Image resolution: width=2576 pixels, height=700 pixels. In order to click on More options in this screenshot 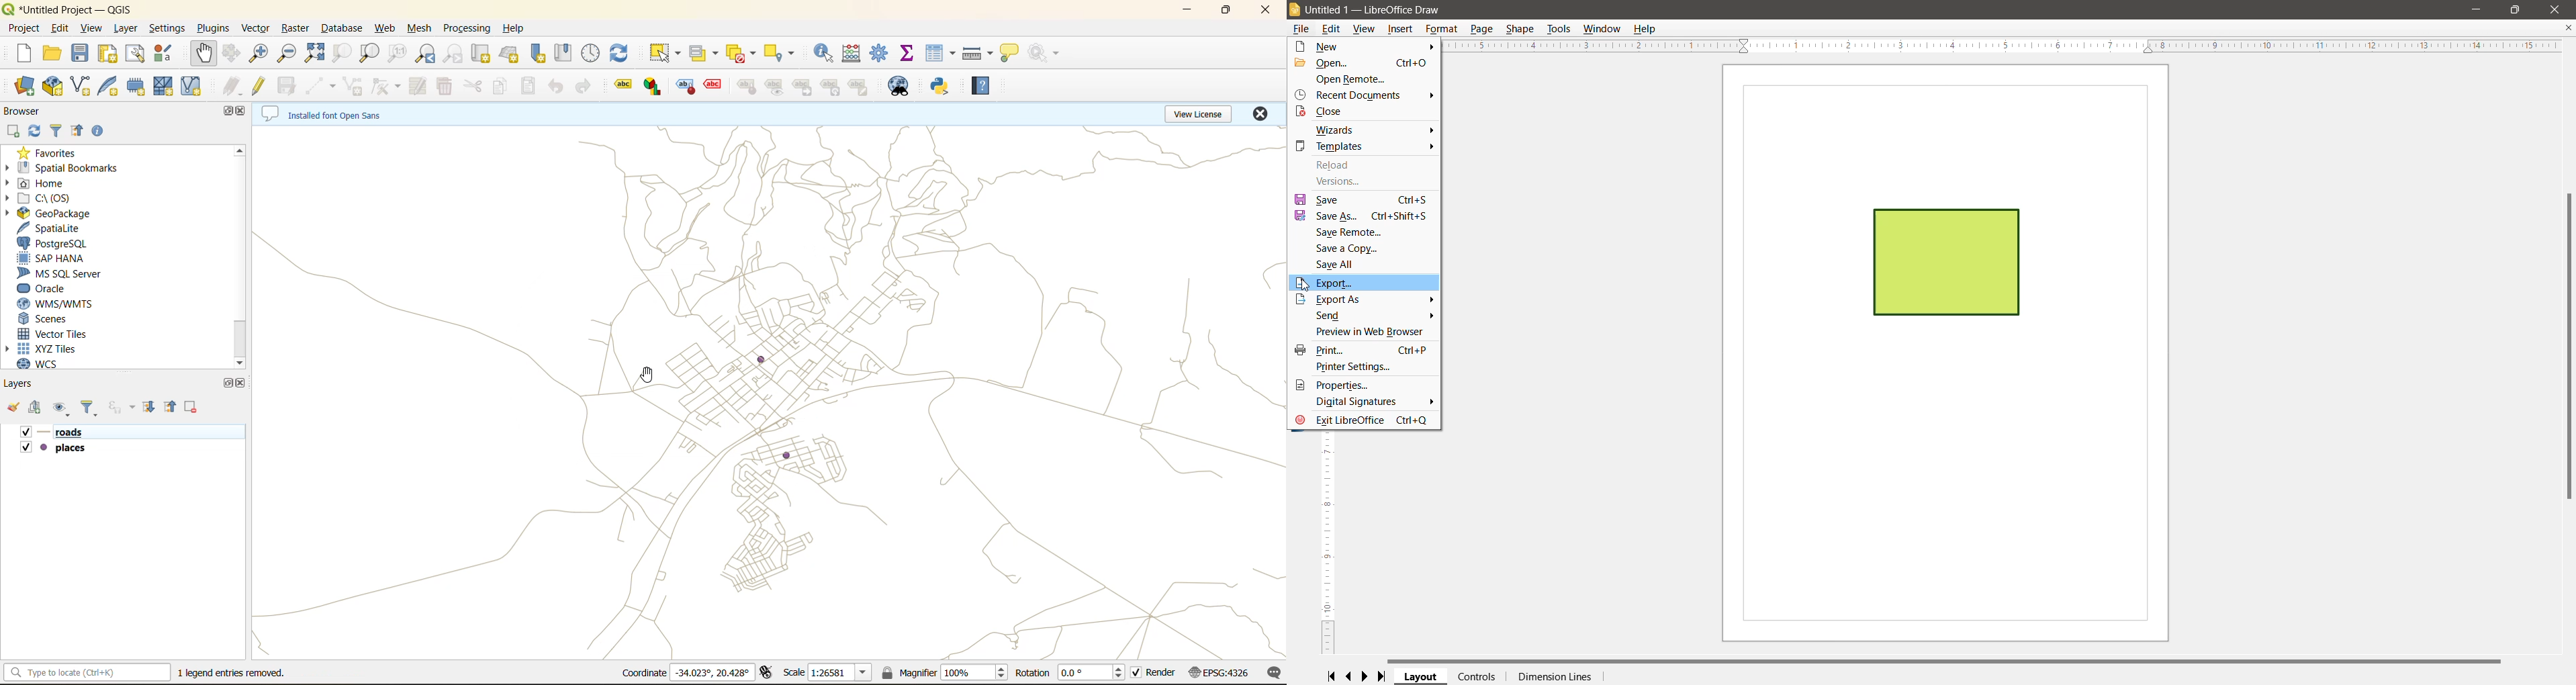, I will do `click(1430, 307)`.